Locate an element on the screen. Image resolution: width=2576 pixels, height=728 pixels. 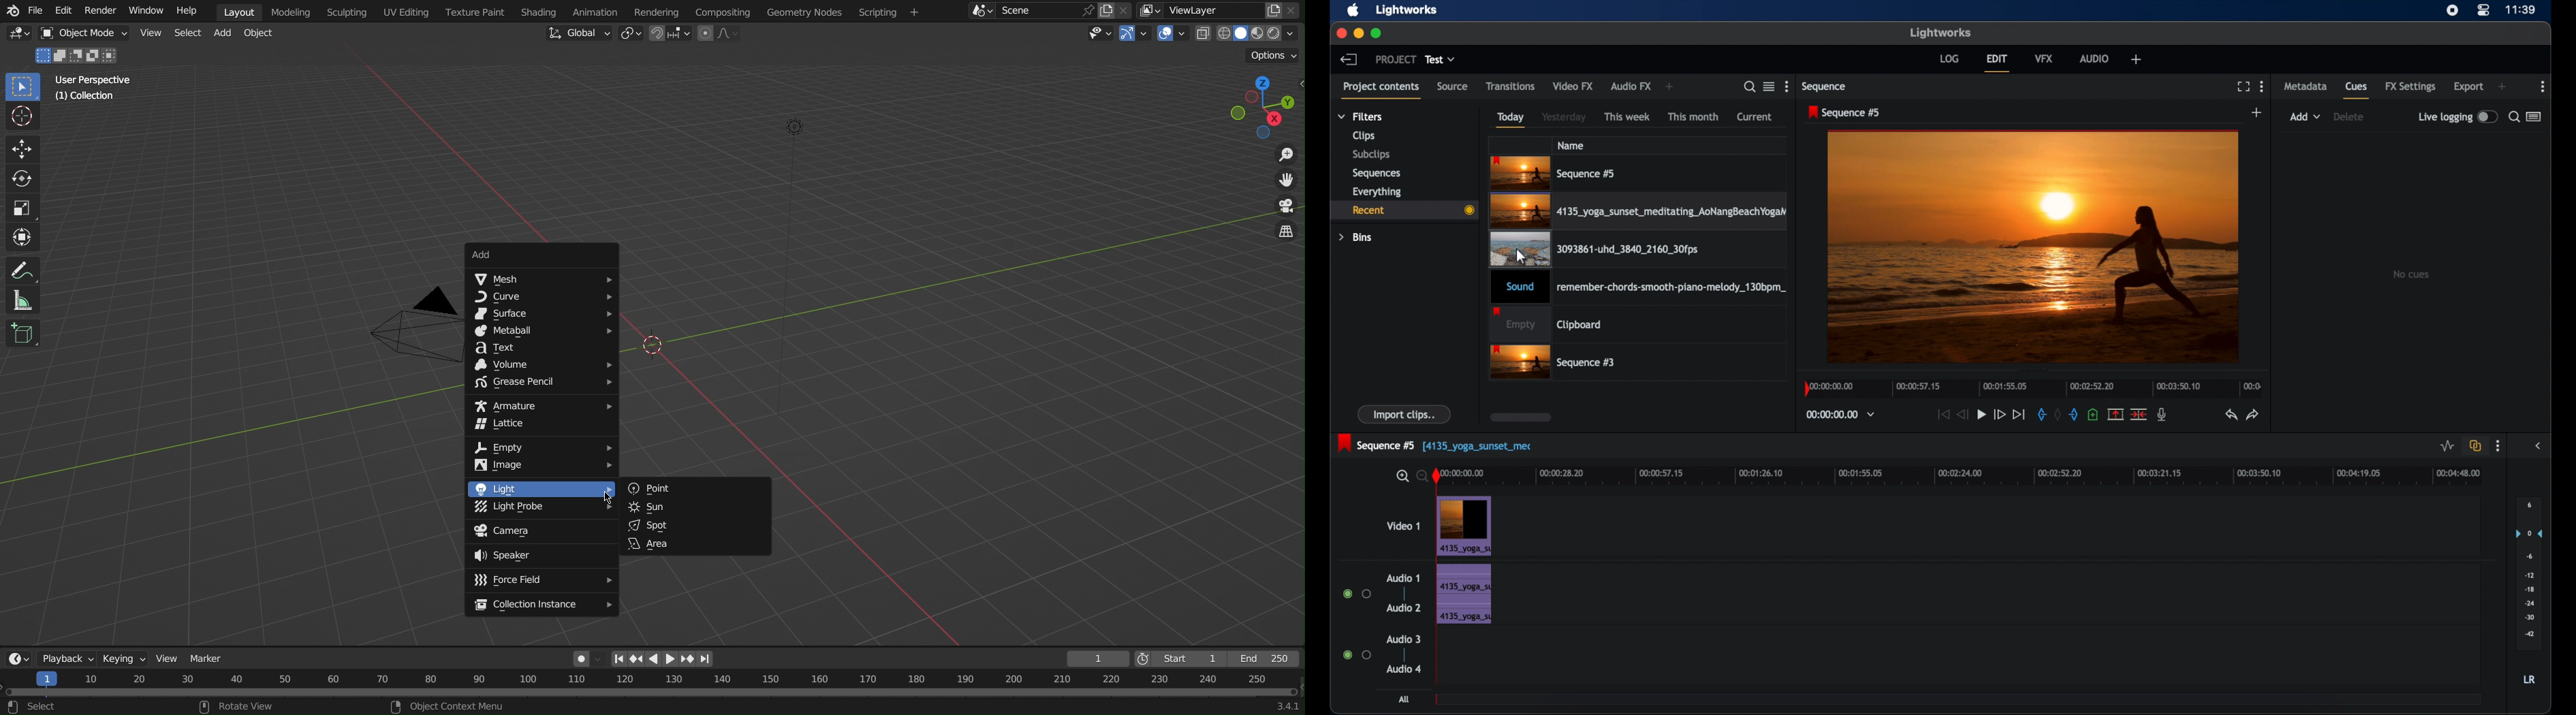
this week is located at coordinates (1628, 117).